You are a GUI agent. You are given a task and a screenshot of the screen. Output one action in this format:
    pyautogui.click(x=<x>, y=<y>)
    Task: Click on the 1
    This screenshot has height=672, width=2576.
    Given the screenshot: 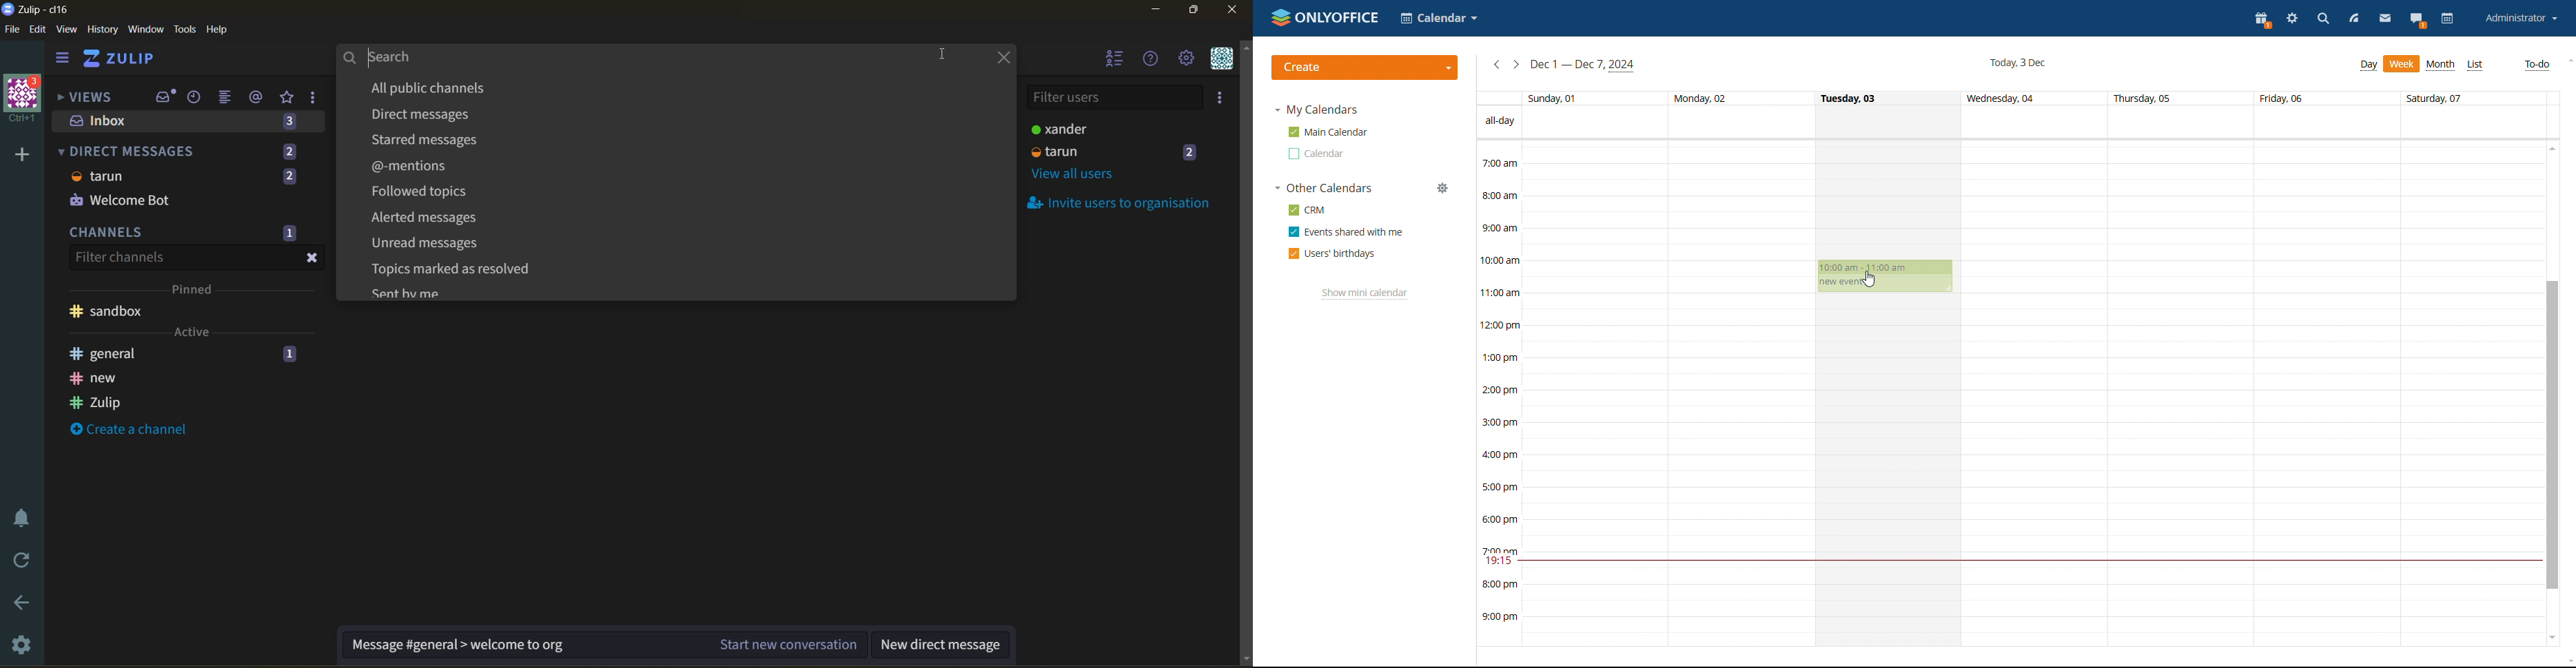 What is the action you would take?
    pyautogui.click(x=289, y=234)
    